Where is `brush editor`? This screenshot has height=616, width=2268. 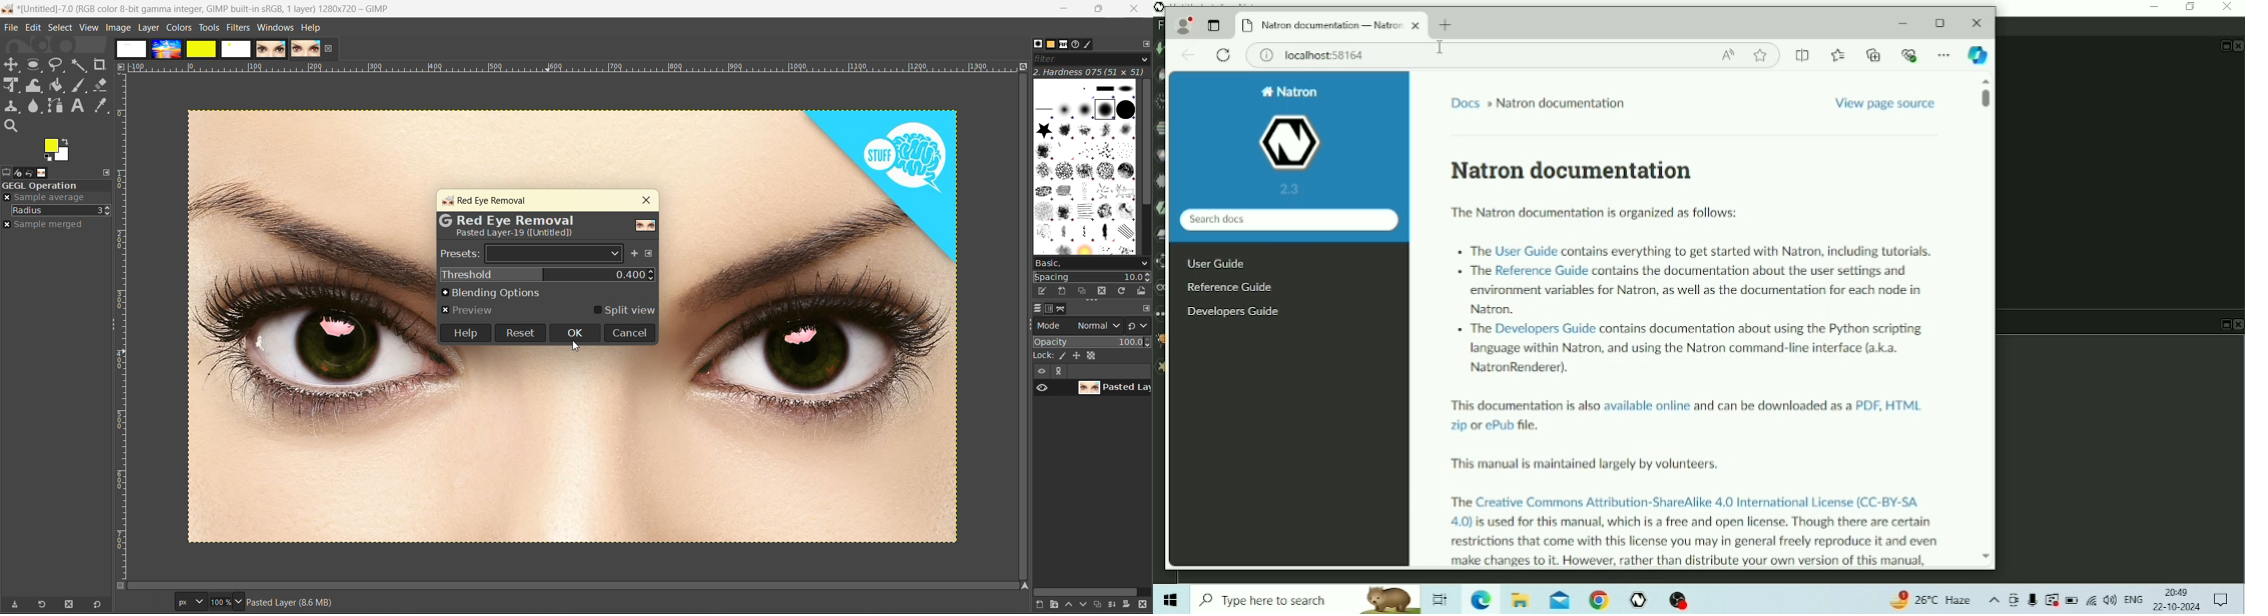 brush editor is located at coordinates (1094, 45).